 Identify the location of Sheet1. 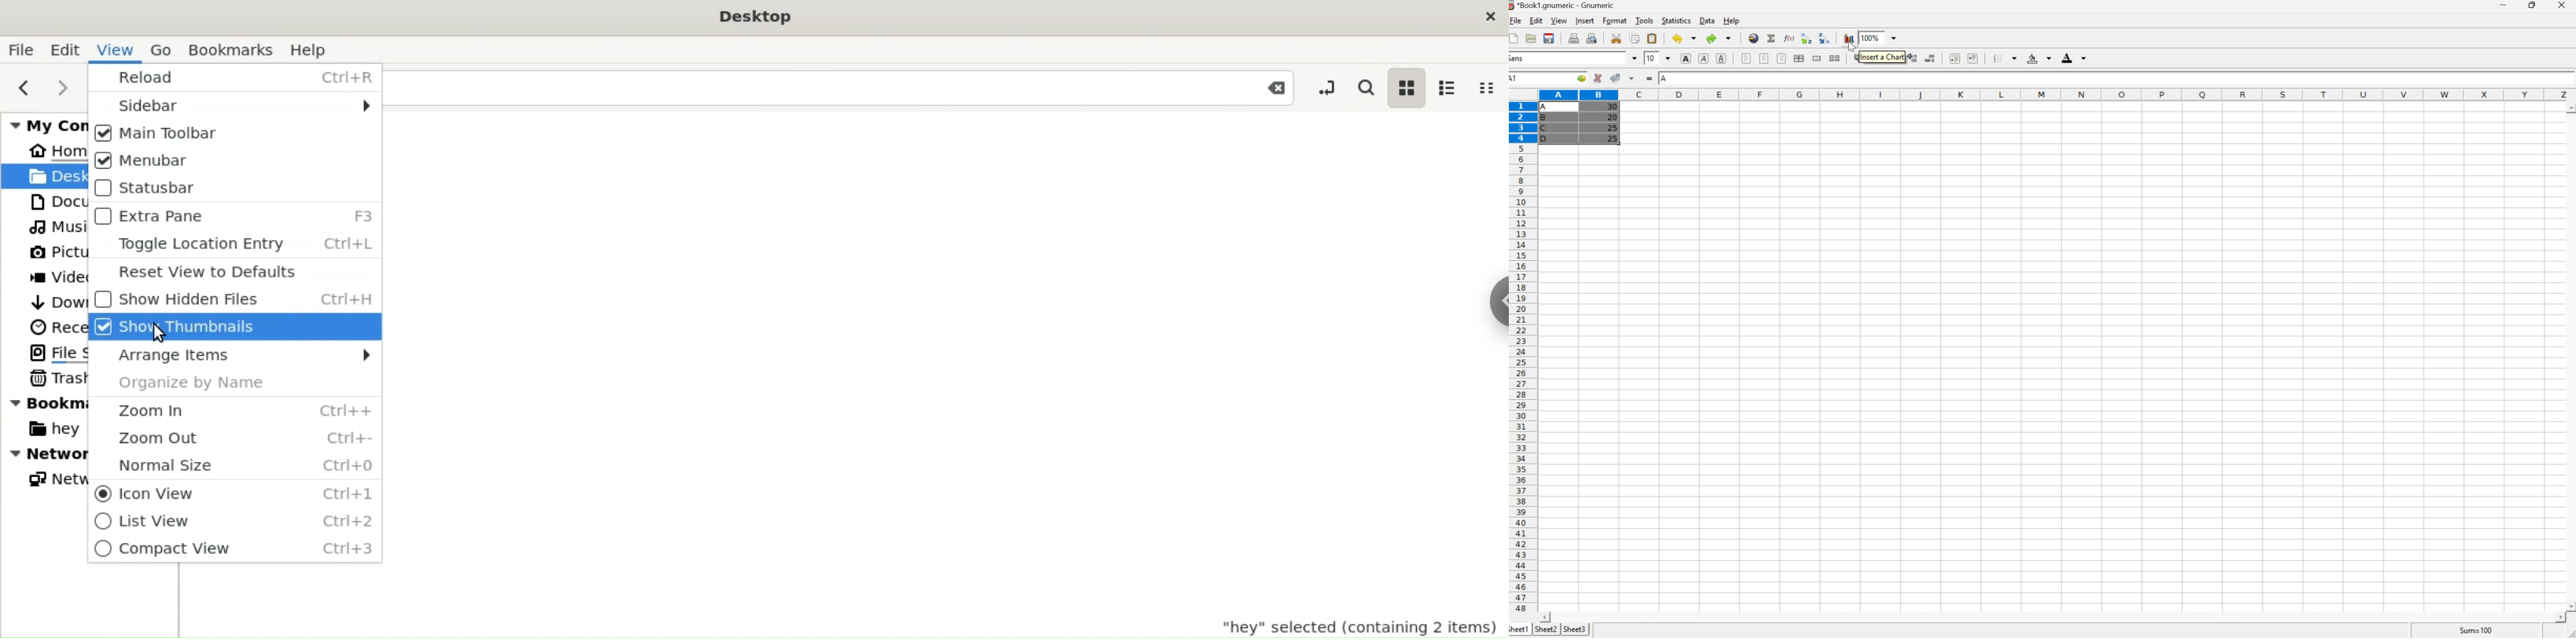
(1519, 630).